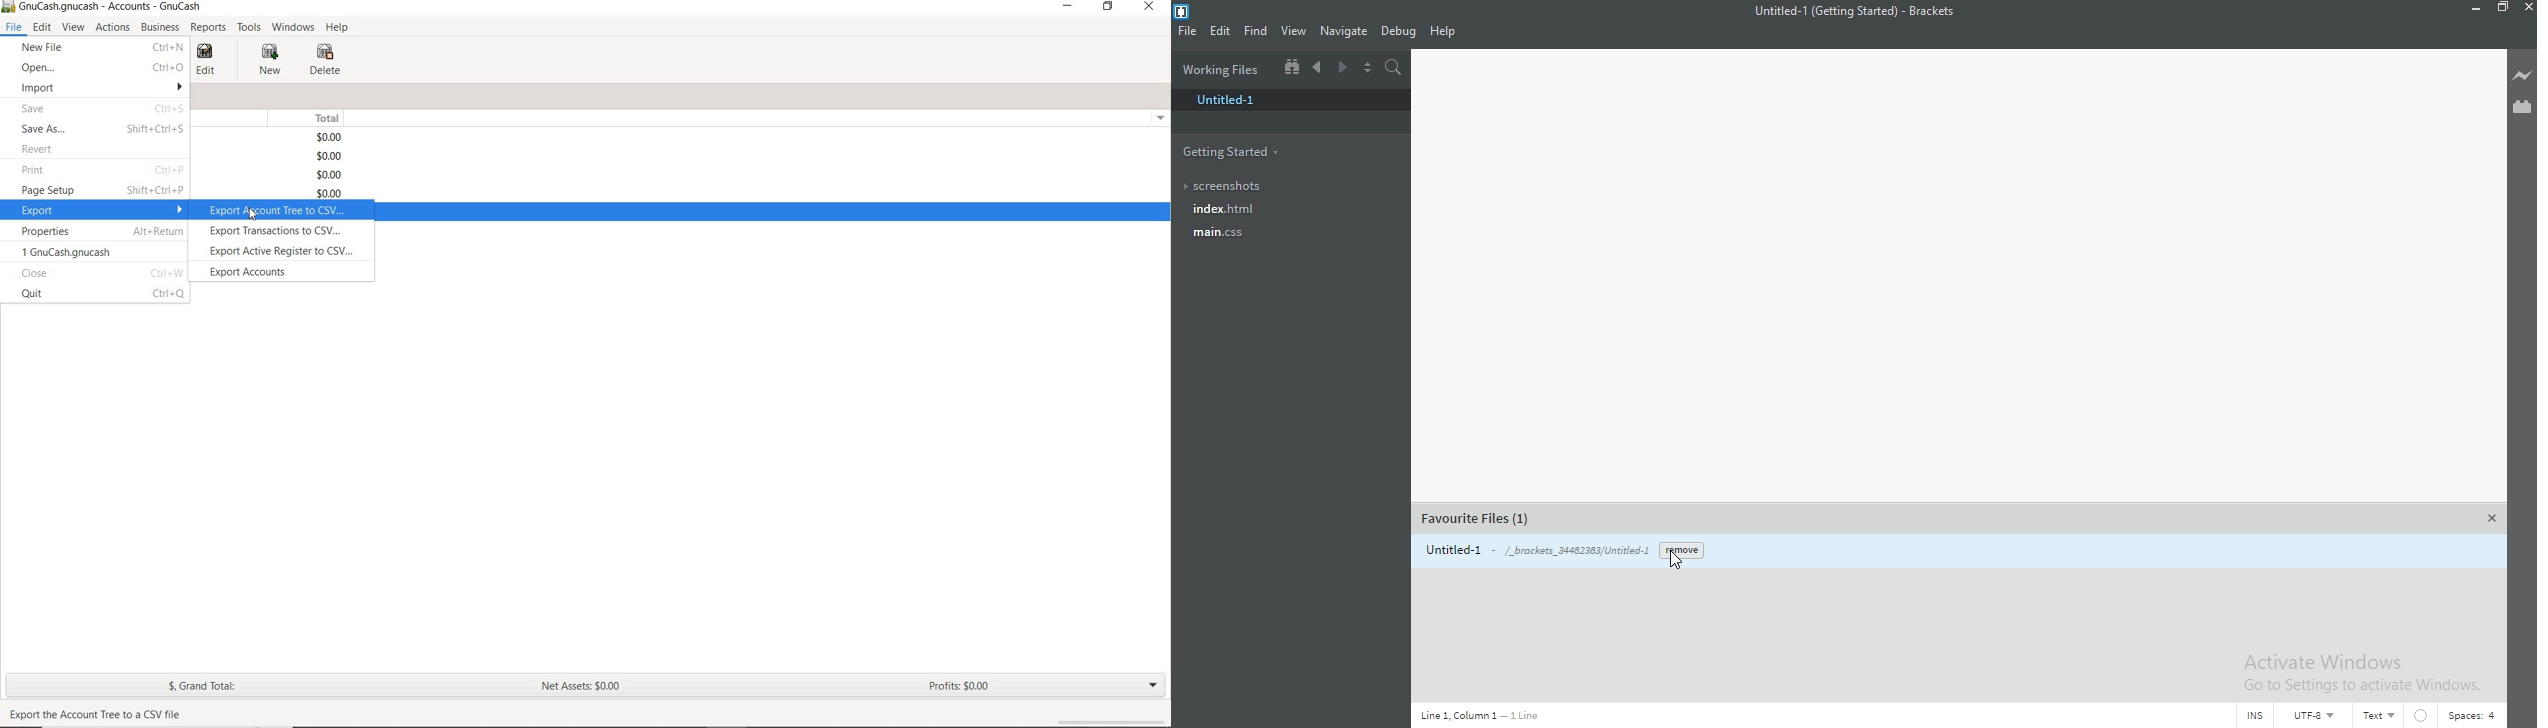  I want to click on $0.00, so click(329, 193).